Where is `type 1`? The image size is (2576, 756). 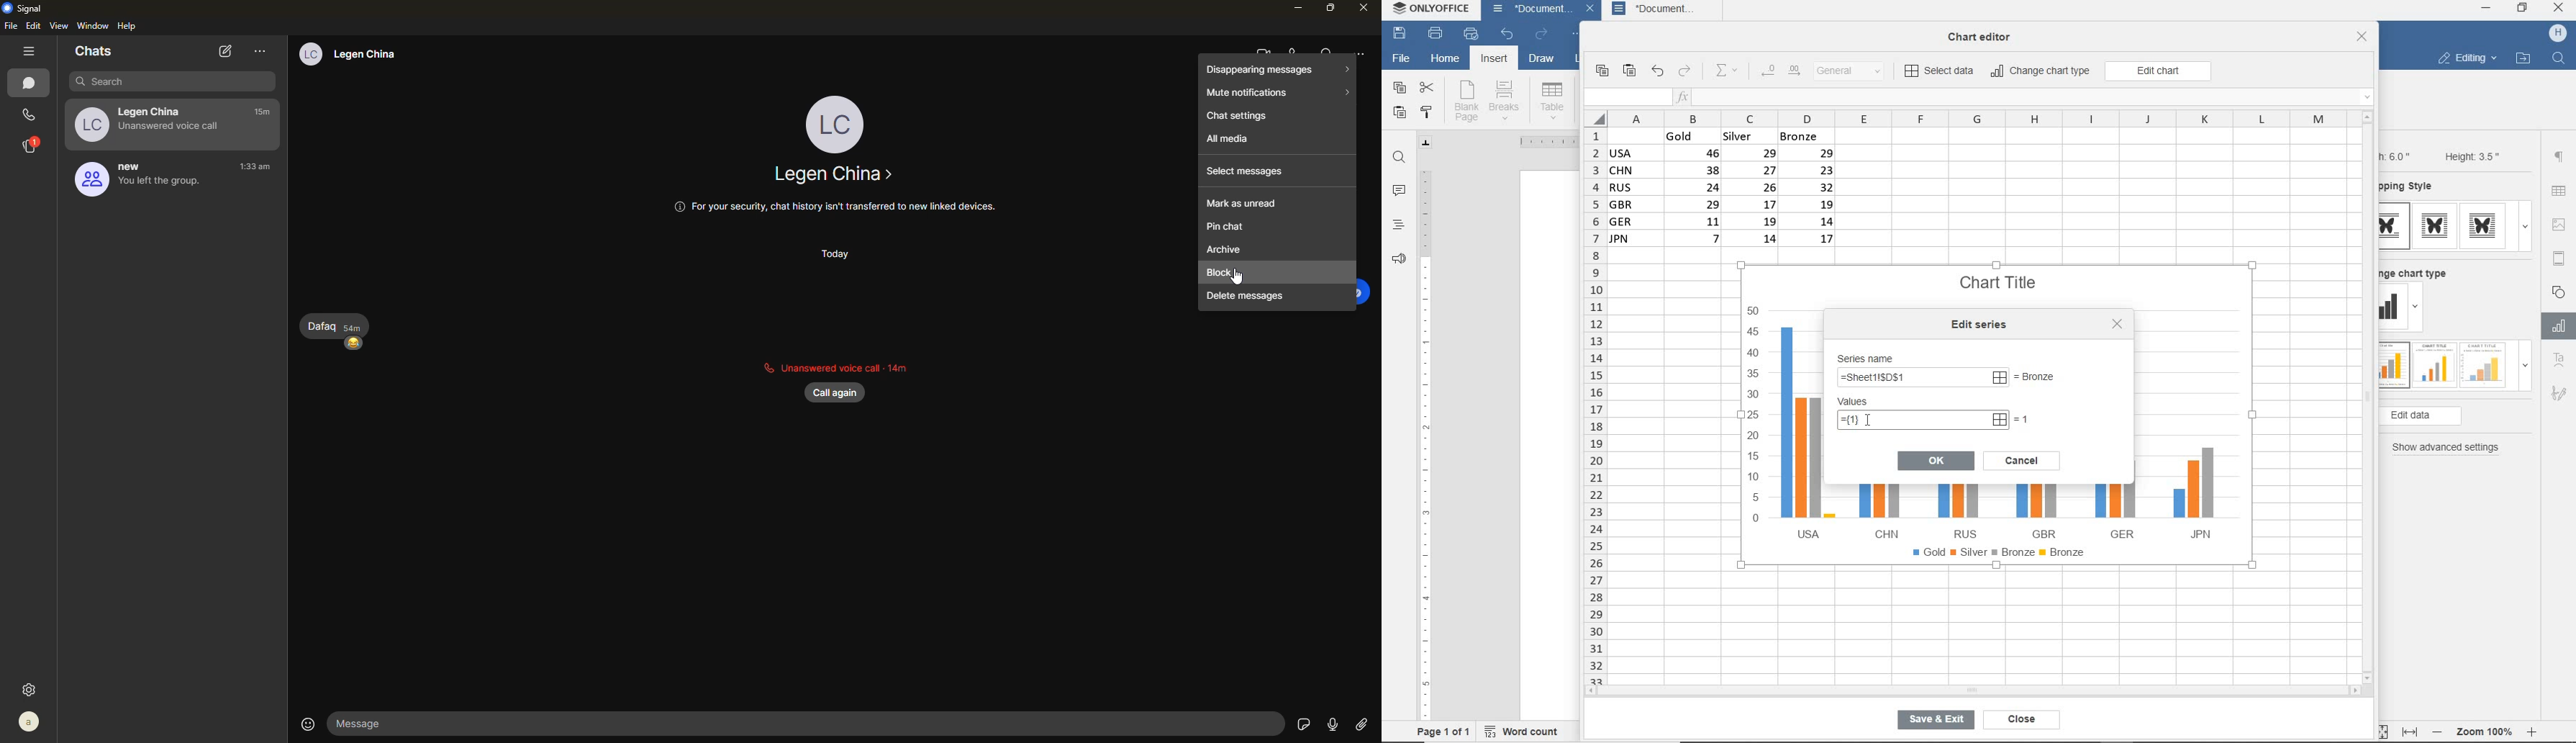
type 1 is located at coordinates (2395, 226).